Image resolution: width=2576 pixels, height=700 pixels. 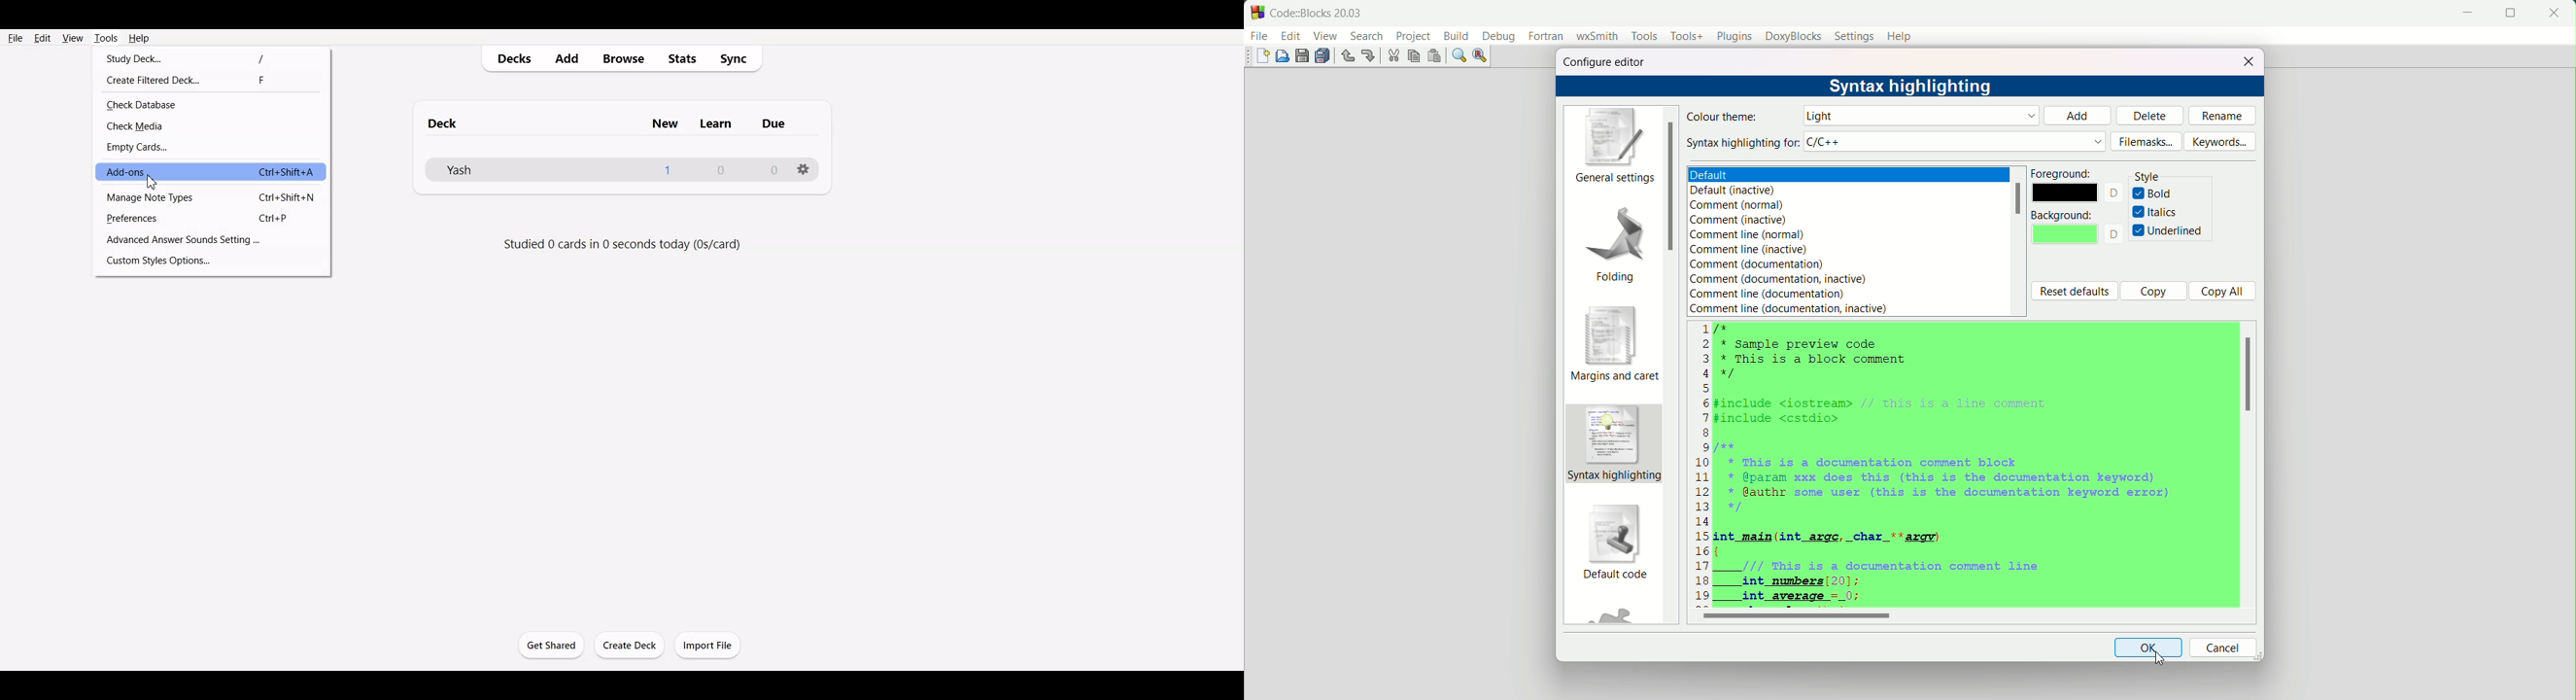 What do you see at coordinates (16, 37) in the screenshot?
I see `File` at bounding box center [16, 37].